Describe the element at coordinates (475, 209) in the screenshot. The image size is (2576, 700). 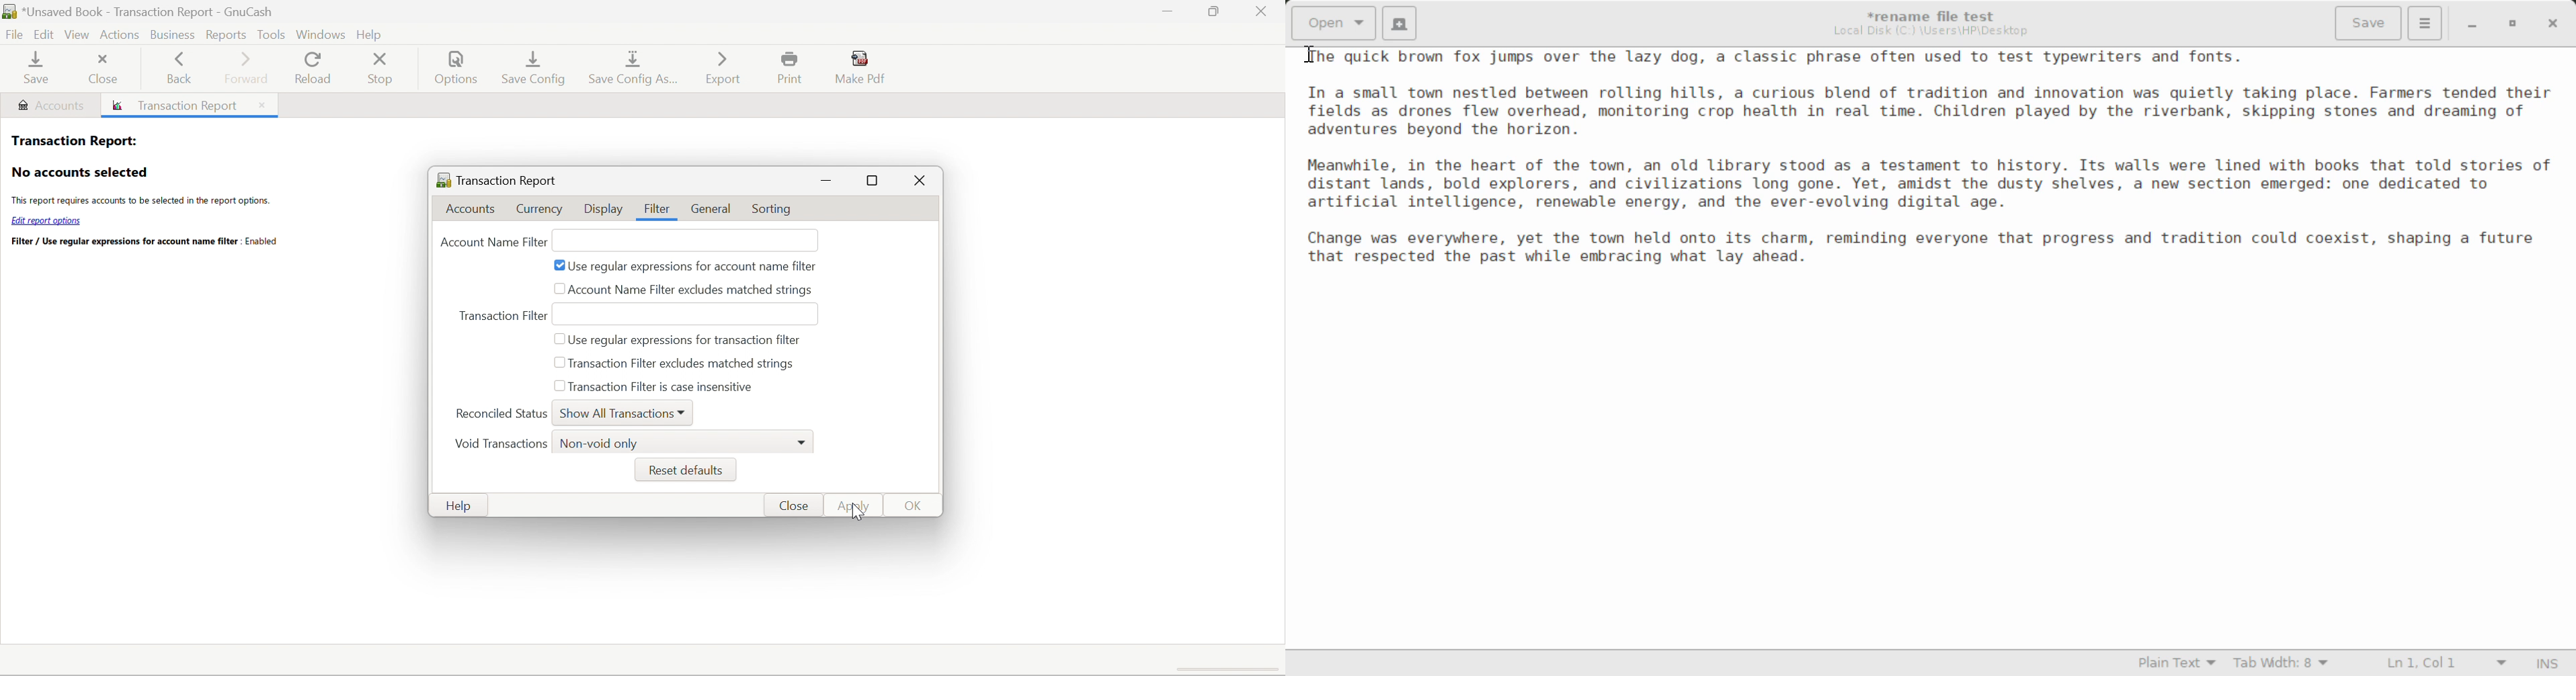
I see `Accounts` at that location.